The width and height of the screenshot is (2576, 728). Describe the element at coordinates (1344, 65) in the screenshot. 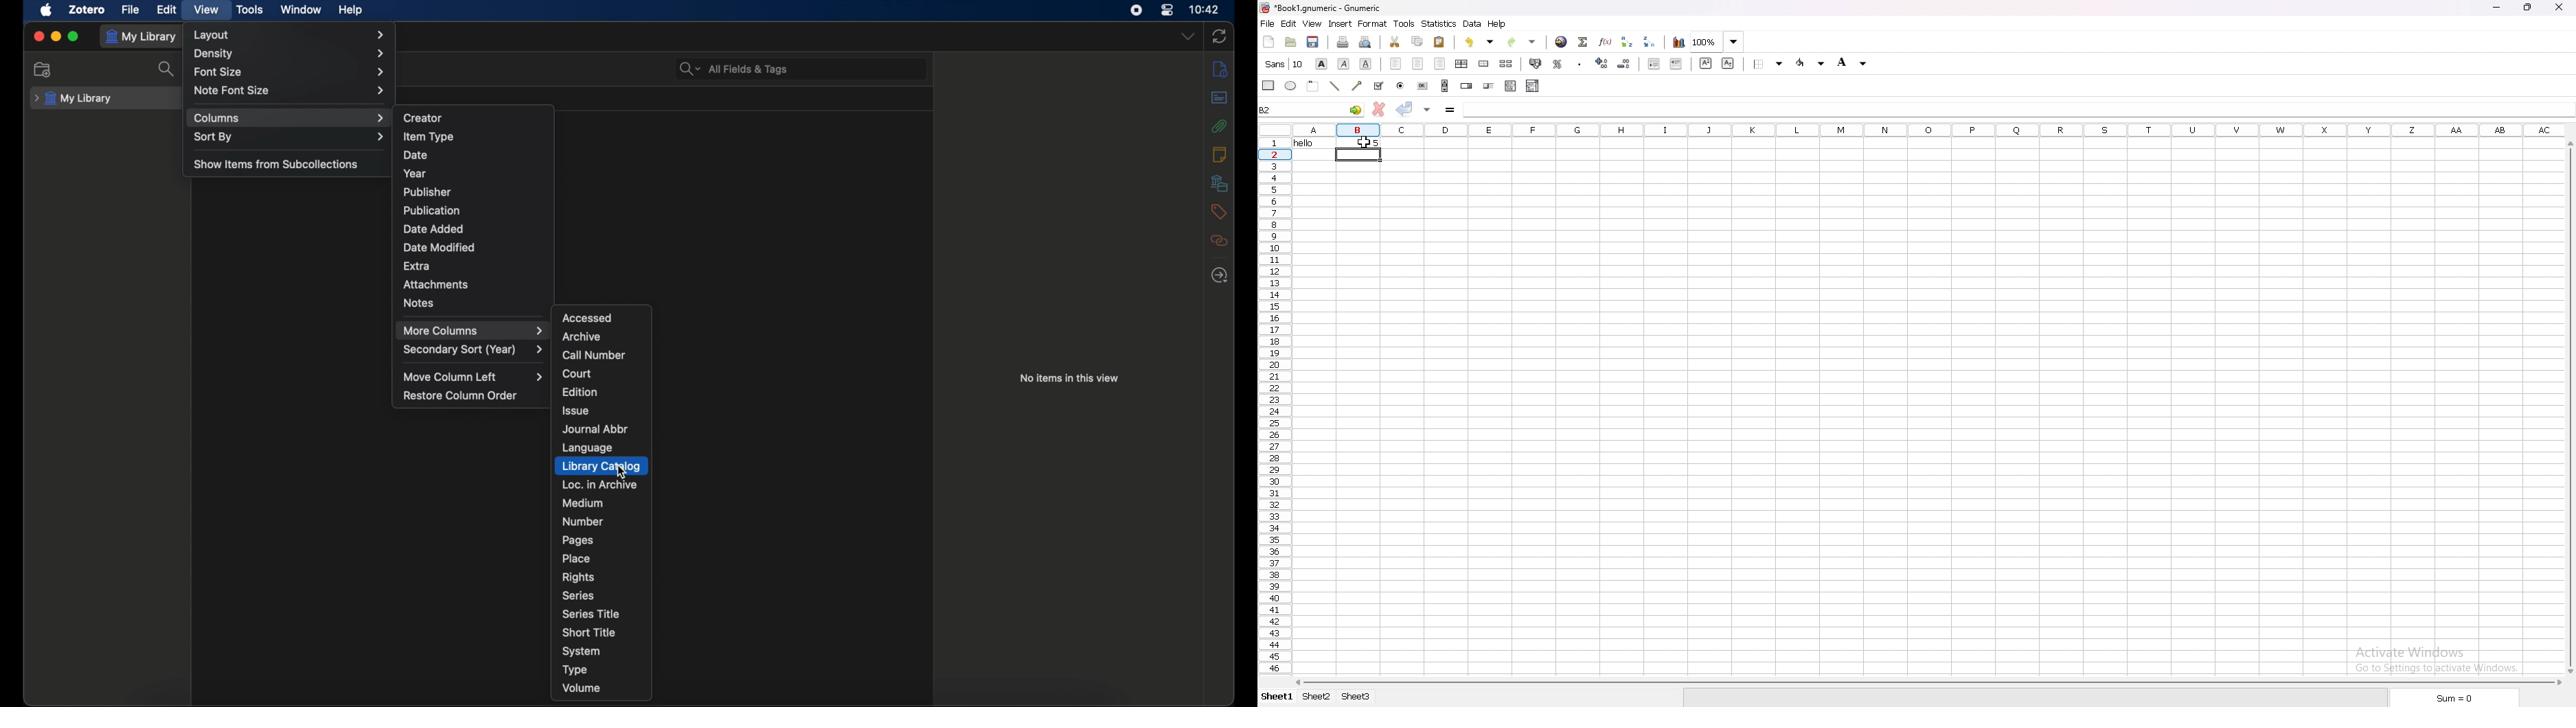

I see `italic` at that location.